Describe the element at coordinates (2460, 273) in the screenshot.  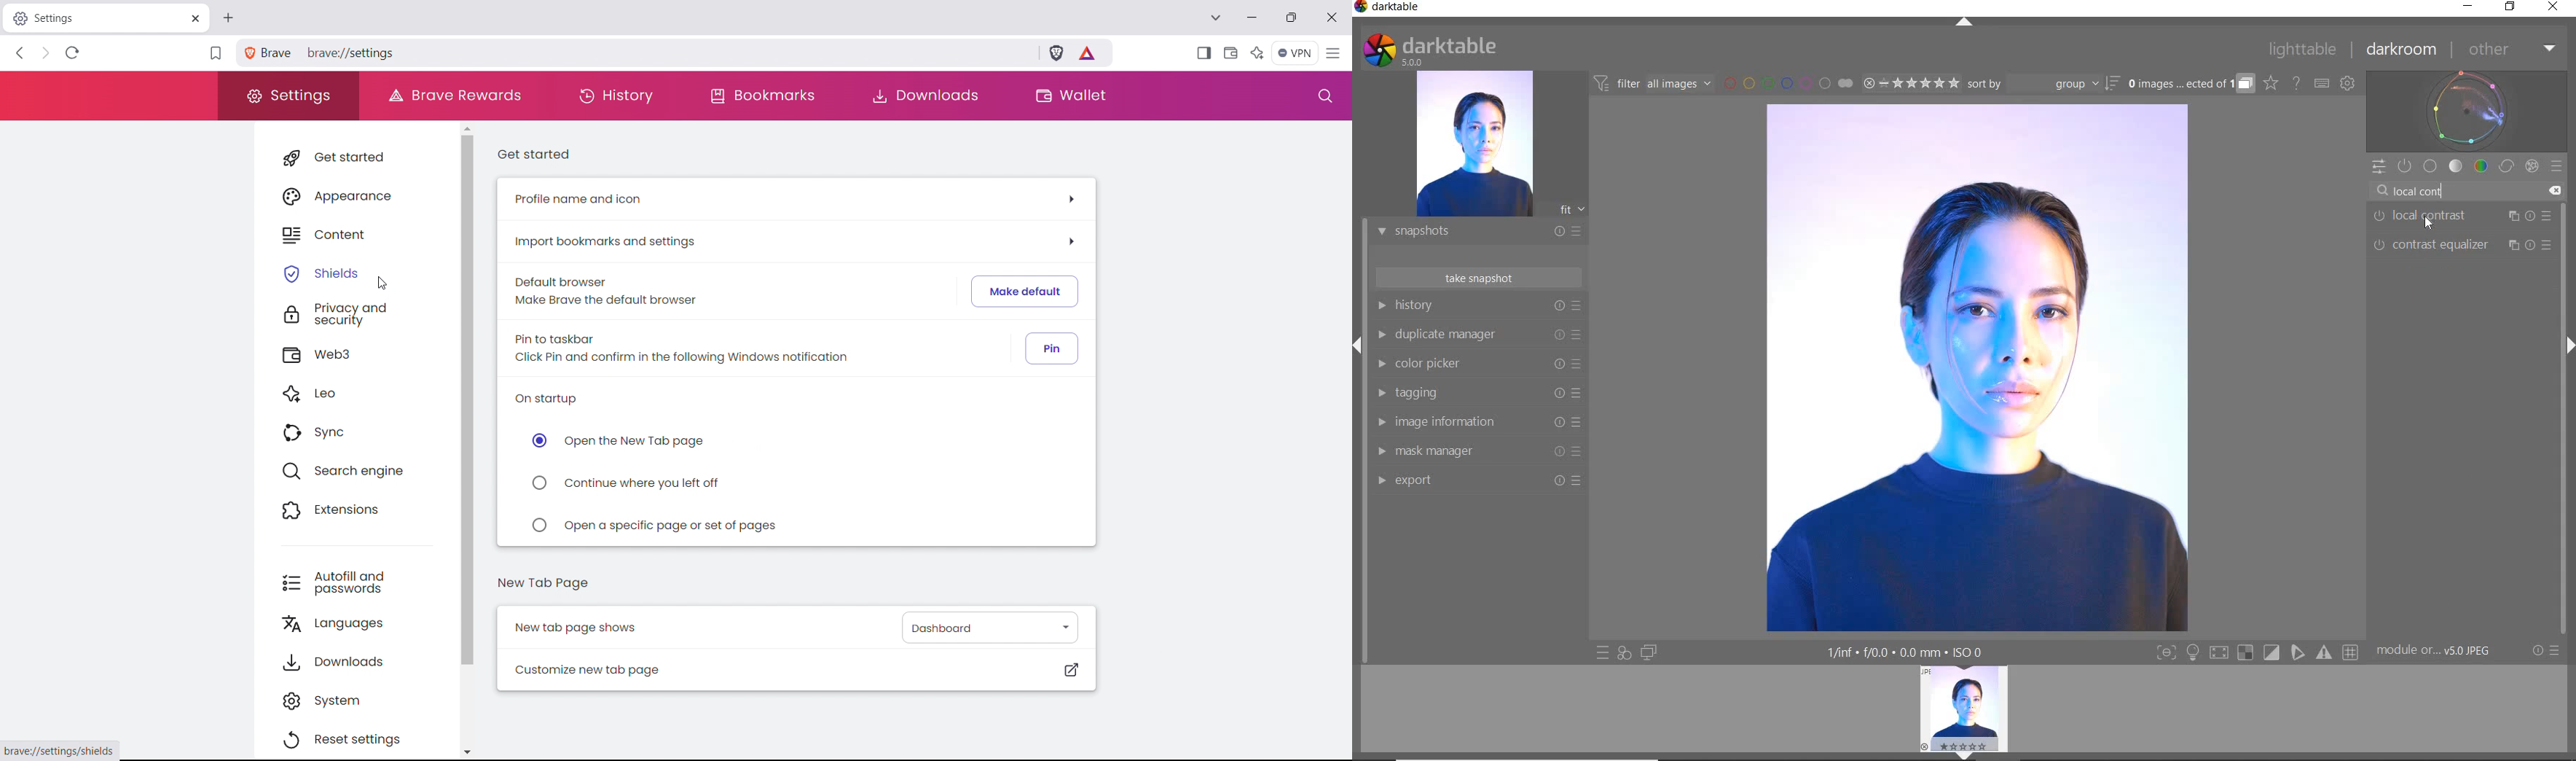
I see `VIGNETTING` at that location.